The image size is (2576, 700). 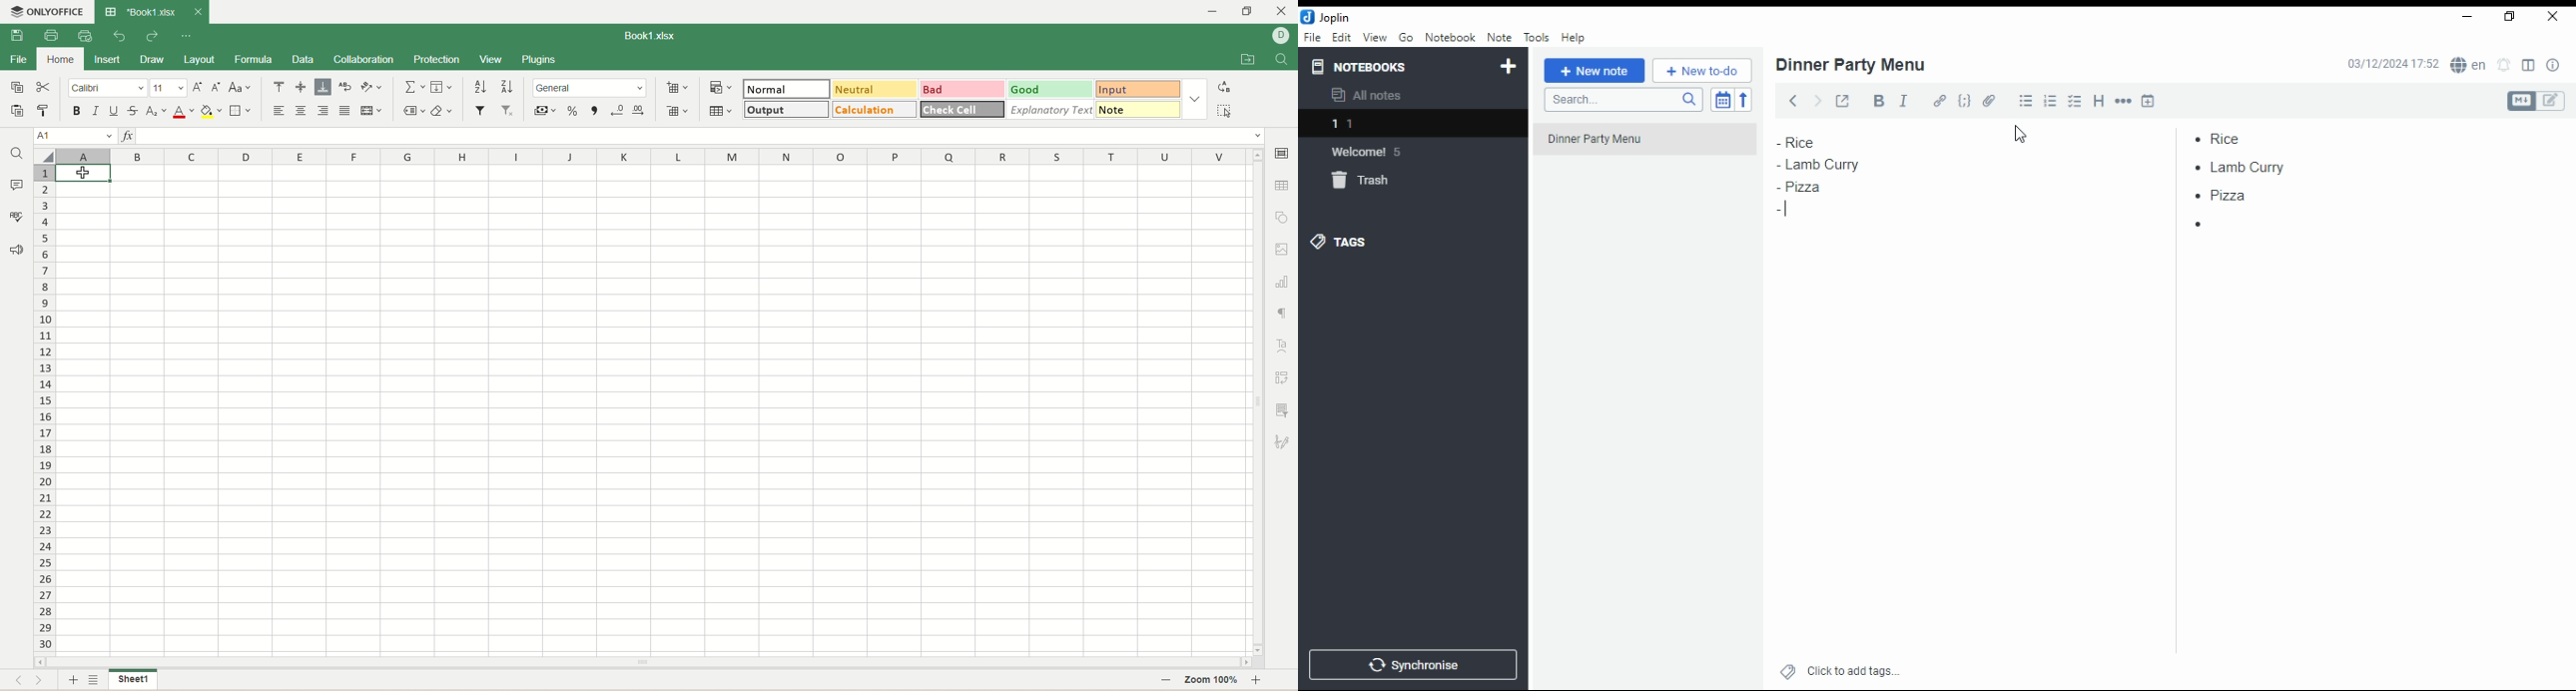 What do you see at coordinates (1412, 665) in the screenshot?
I see `synchronize` at bounding box center [1412, 665].